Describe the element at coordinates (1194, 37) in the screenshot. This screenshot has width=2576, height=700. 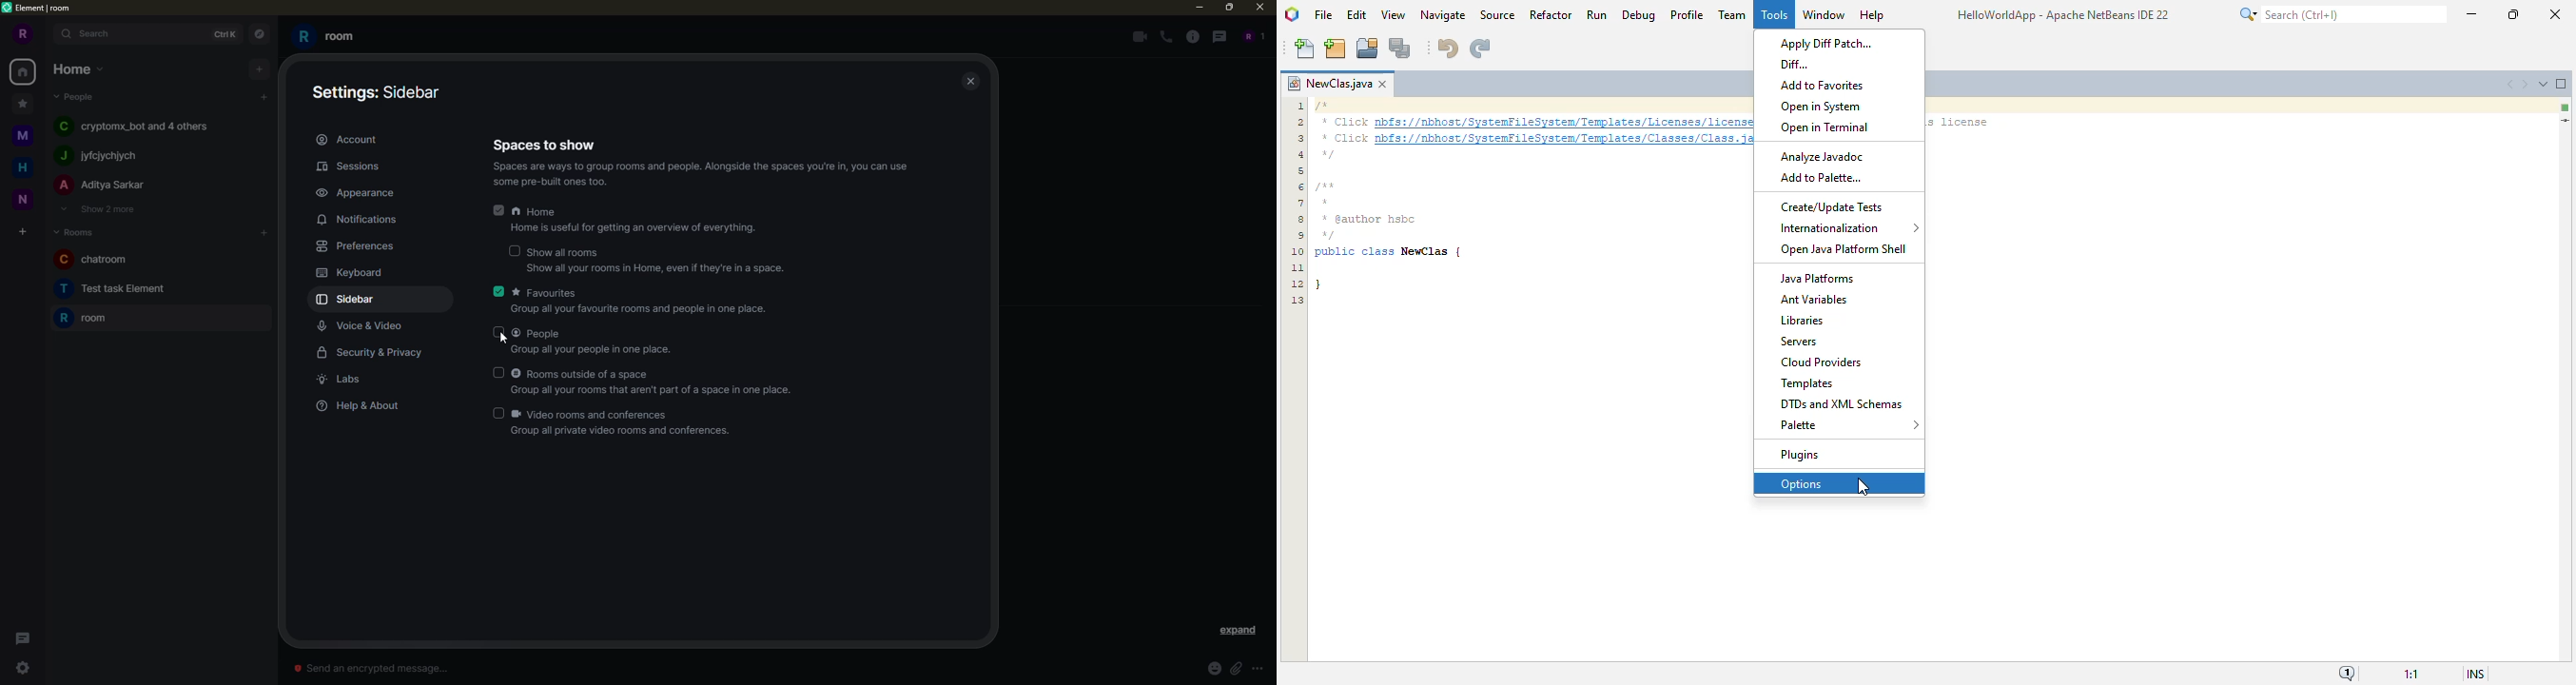
I see `info` at that location.